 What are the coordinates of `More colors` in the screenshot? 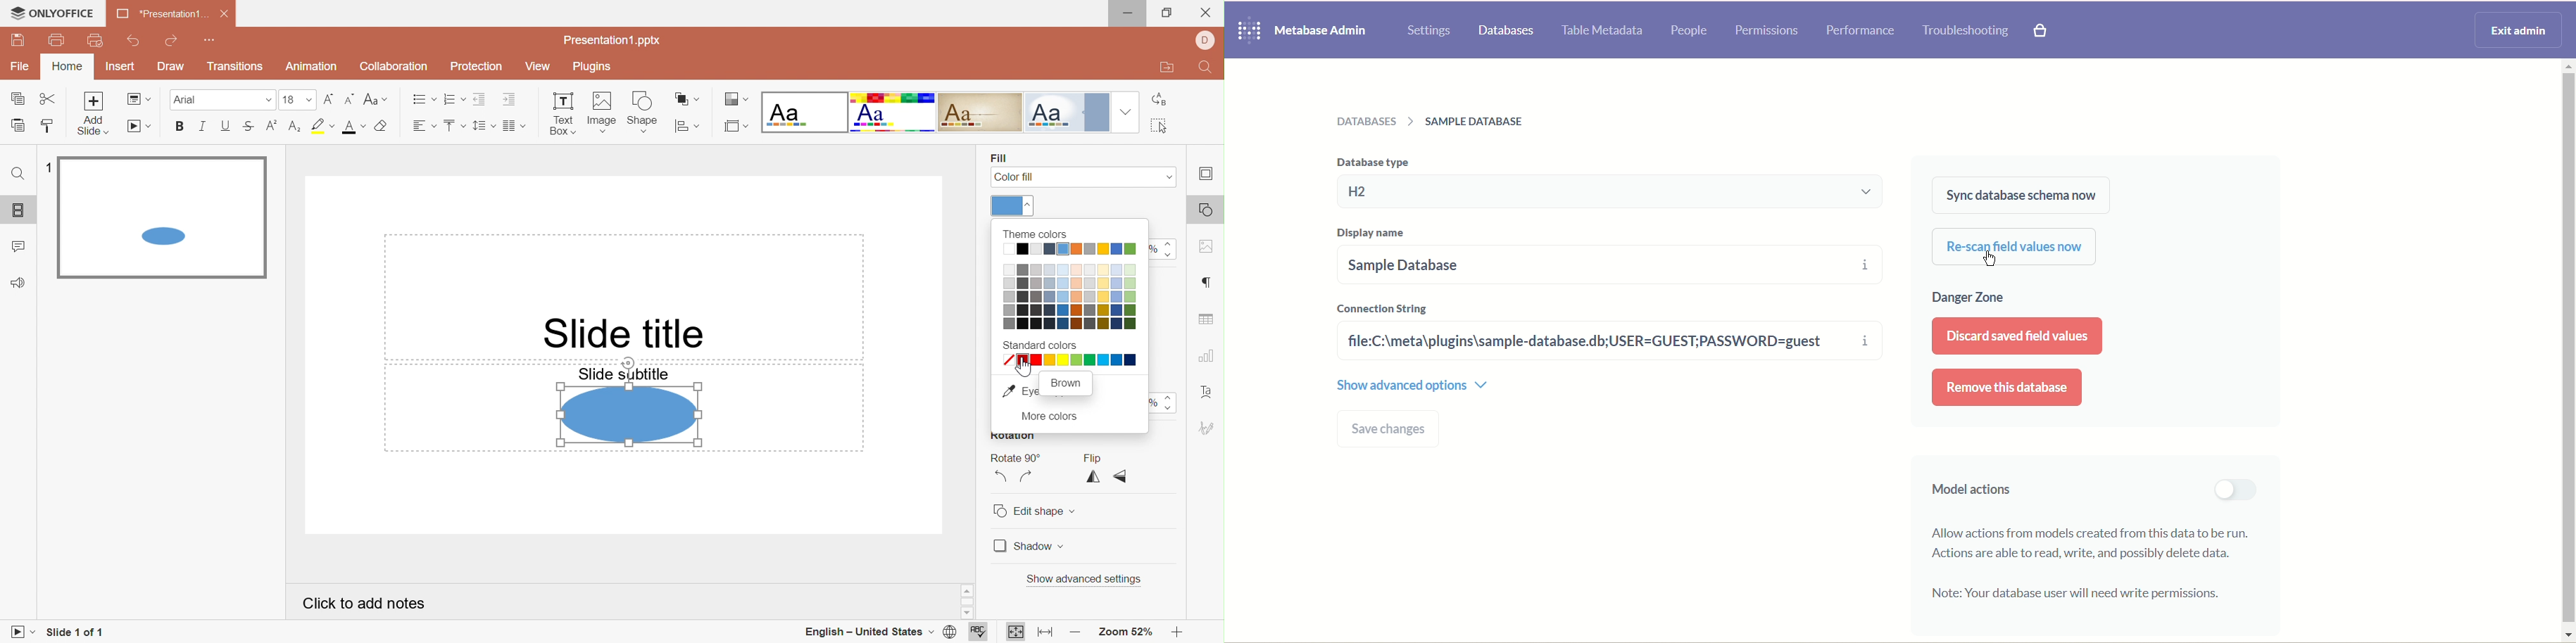 It's located at (1049, 416).